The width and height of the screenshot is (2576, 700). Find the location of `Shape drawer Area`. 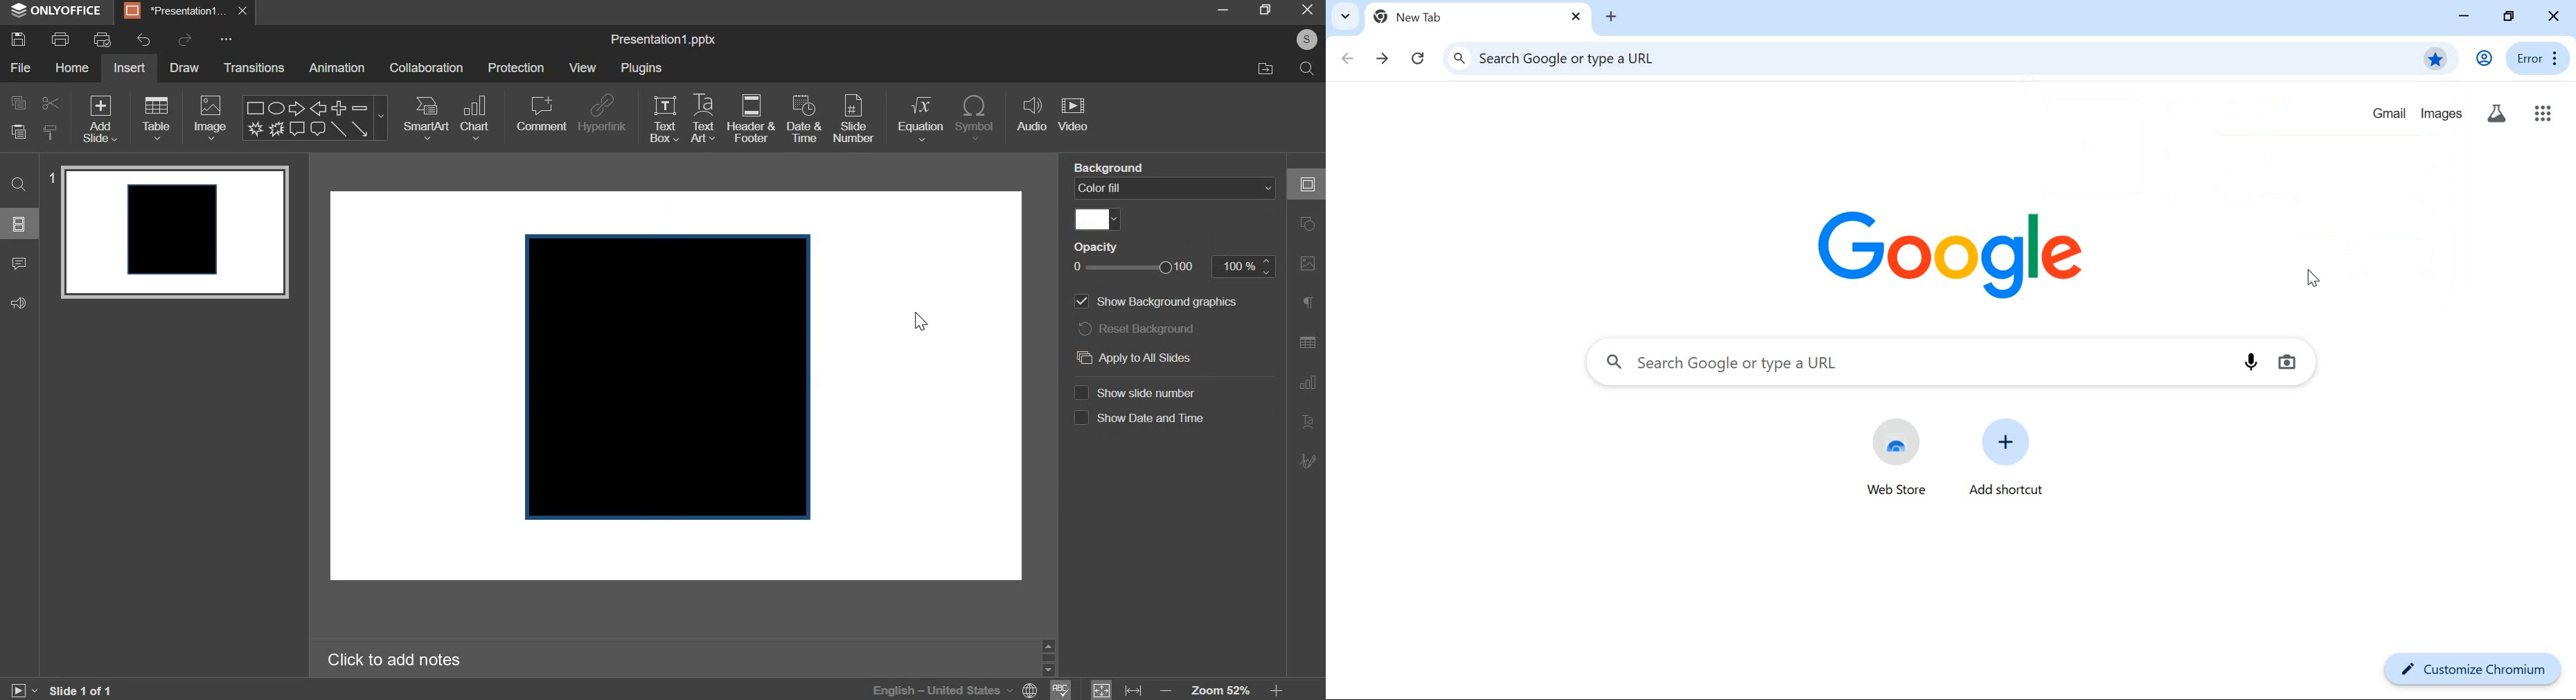

Shape drawer Area is located at coordinates (670, 376).